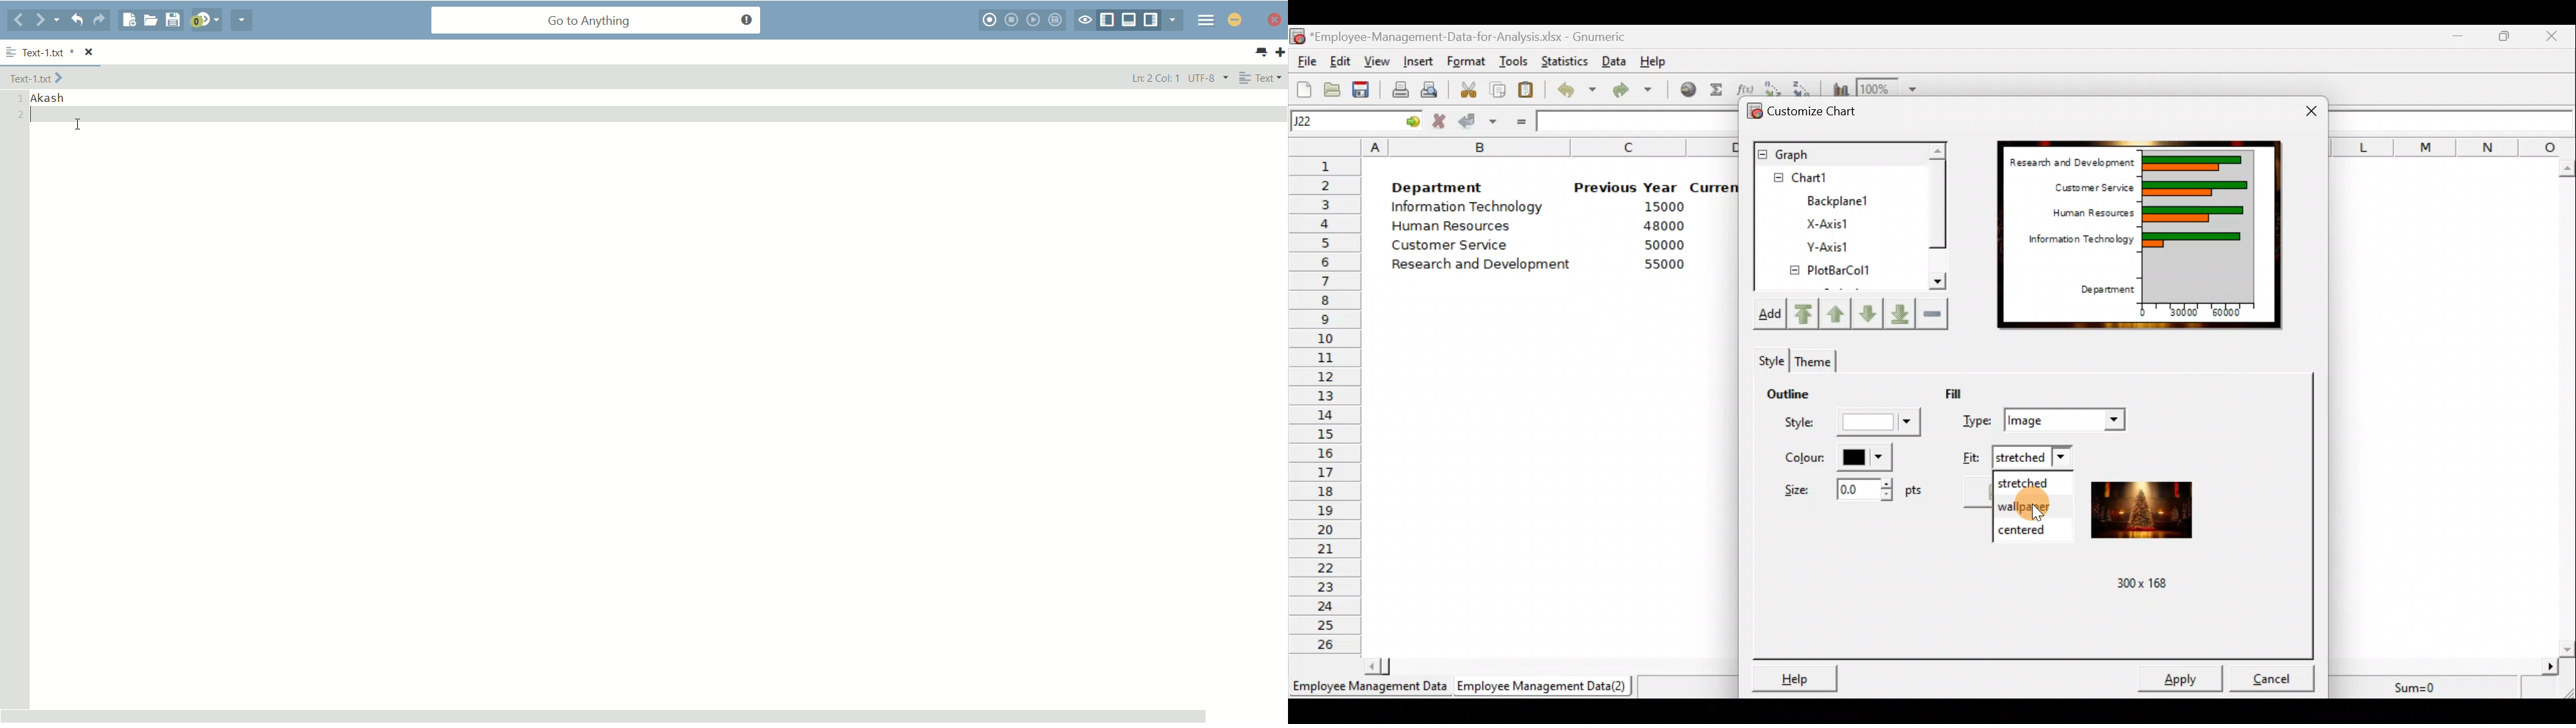 Image resolution: width=2576 pixels, height=728 pixels. Describe the element at coordinates (2235, 313) in the screenshot. I see `60000` at that location.